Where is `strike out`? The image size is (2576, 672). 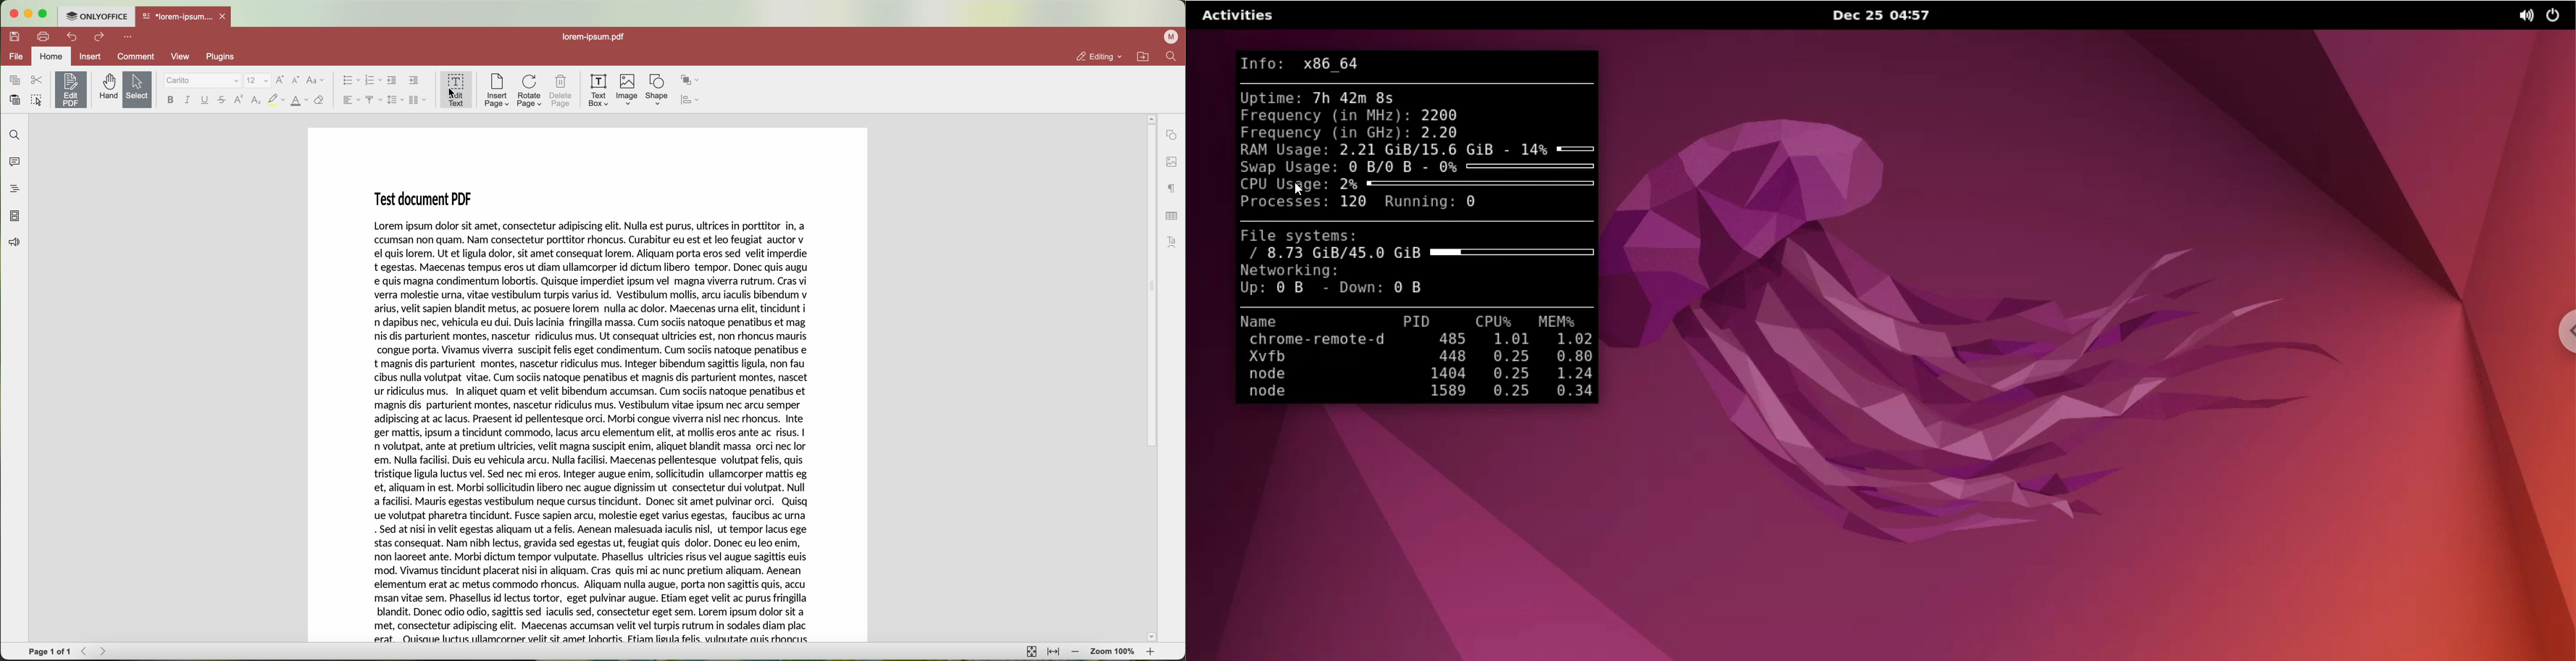
strike out is located at coordinates (224, 100).